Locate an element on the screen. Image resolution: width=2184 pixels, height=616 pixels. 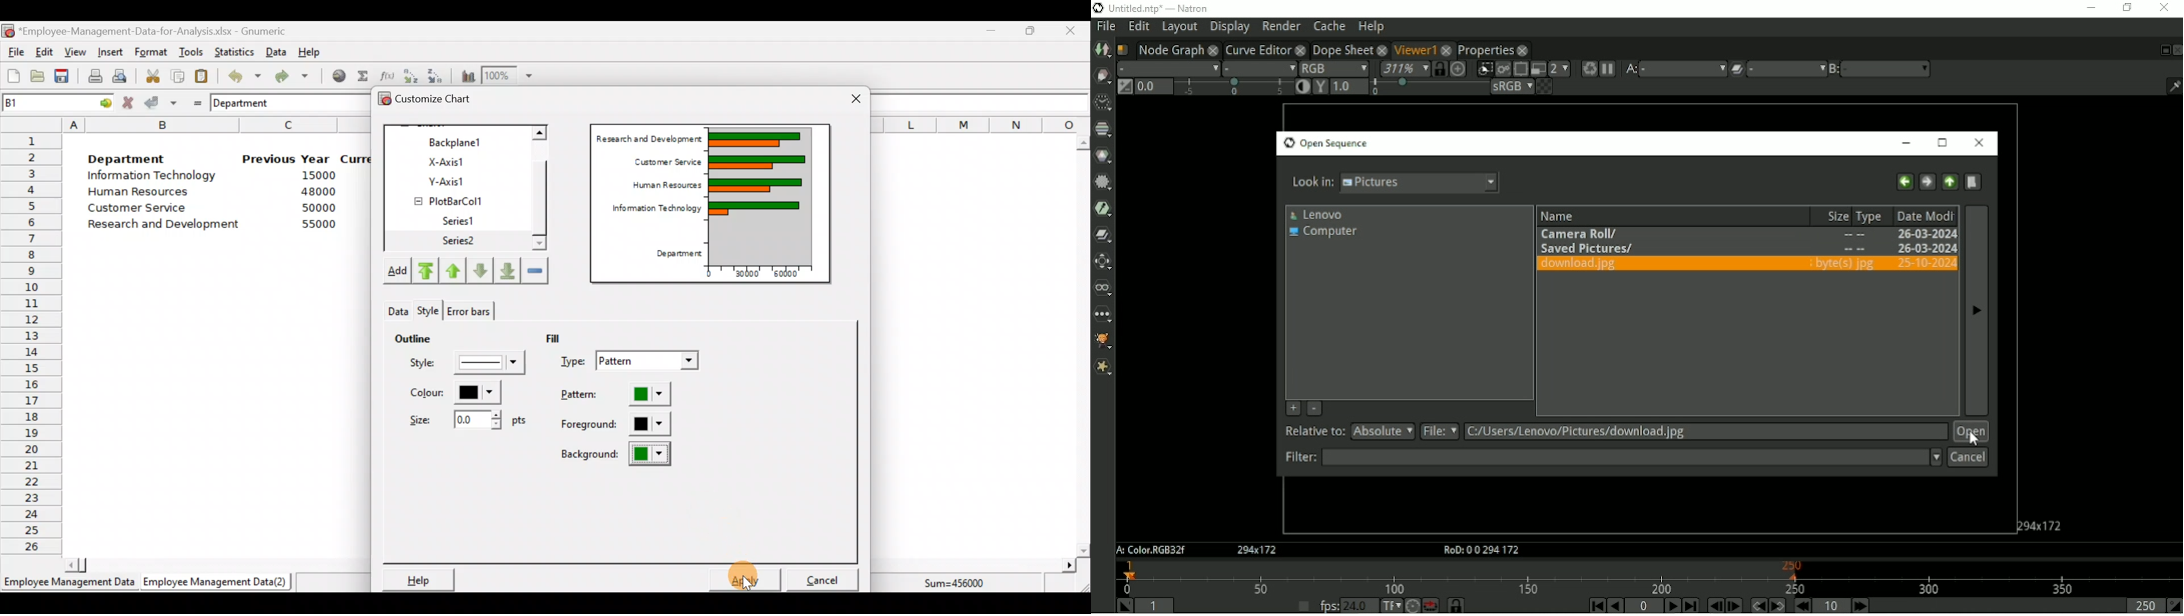
50000 is located at coordinates (322, 208).